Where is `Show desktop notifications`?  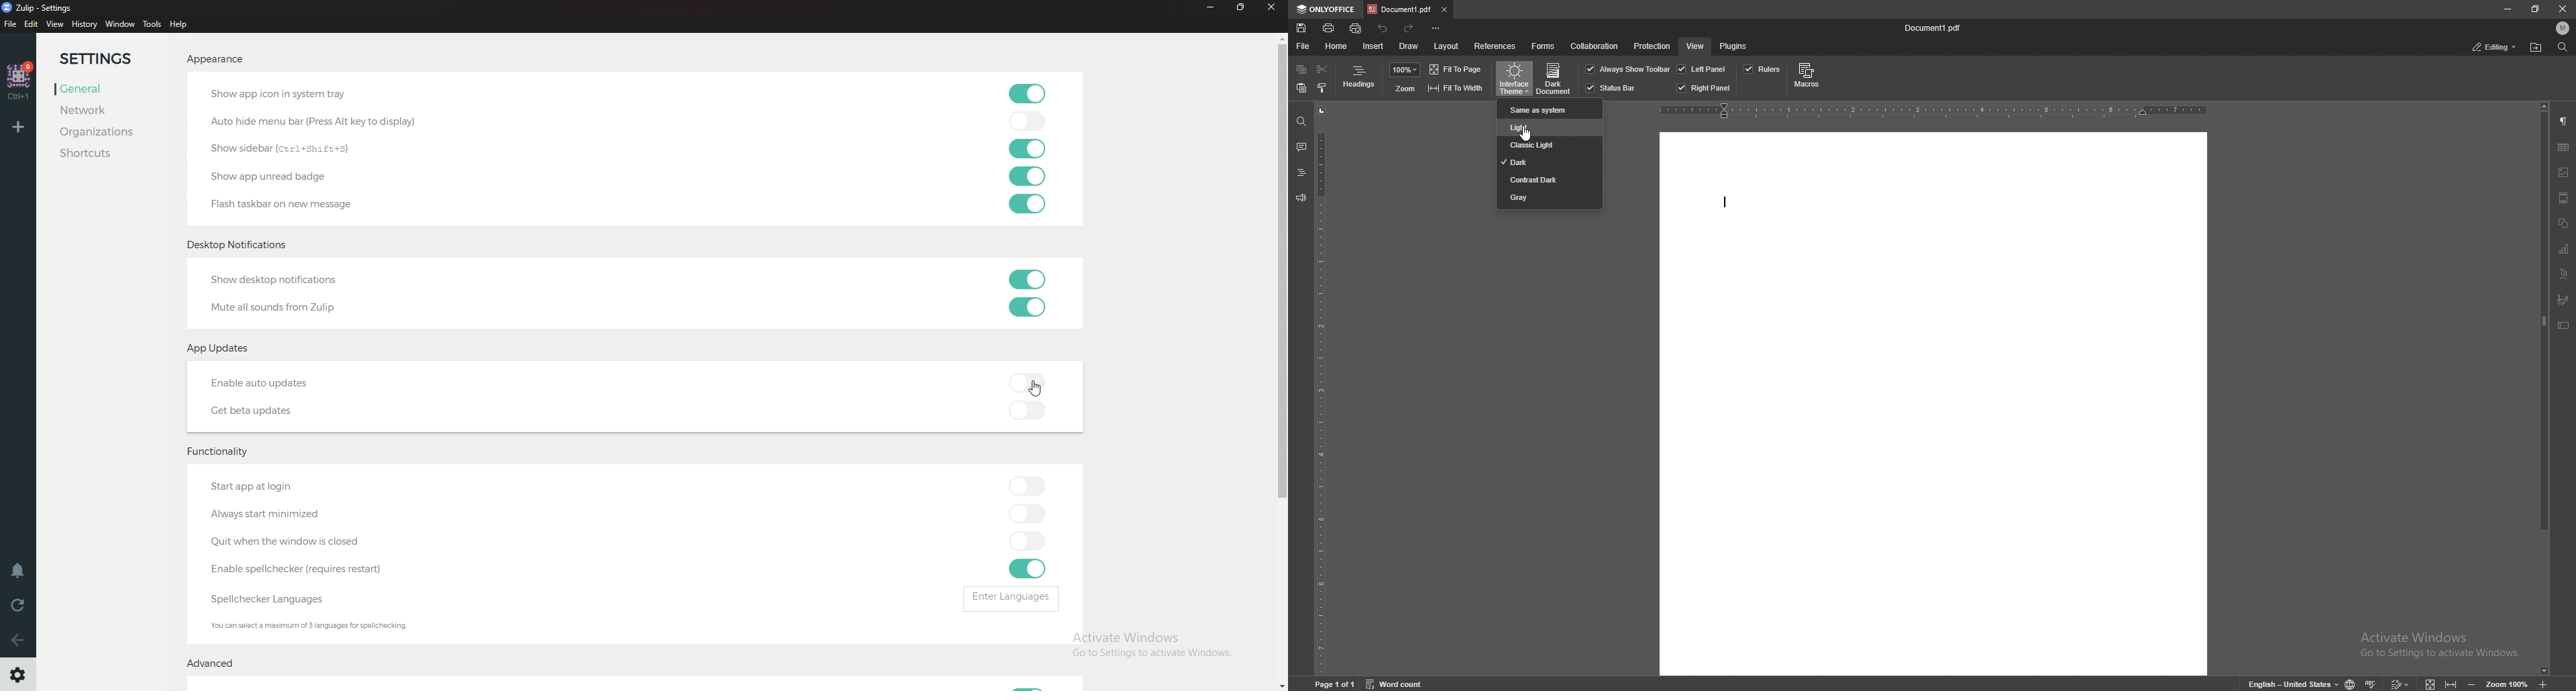 Show desktop notifications is located at coordinates (286, 279).